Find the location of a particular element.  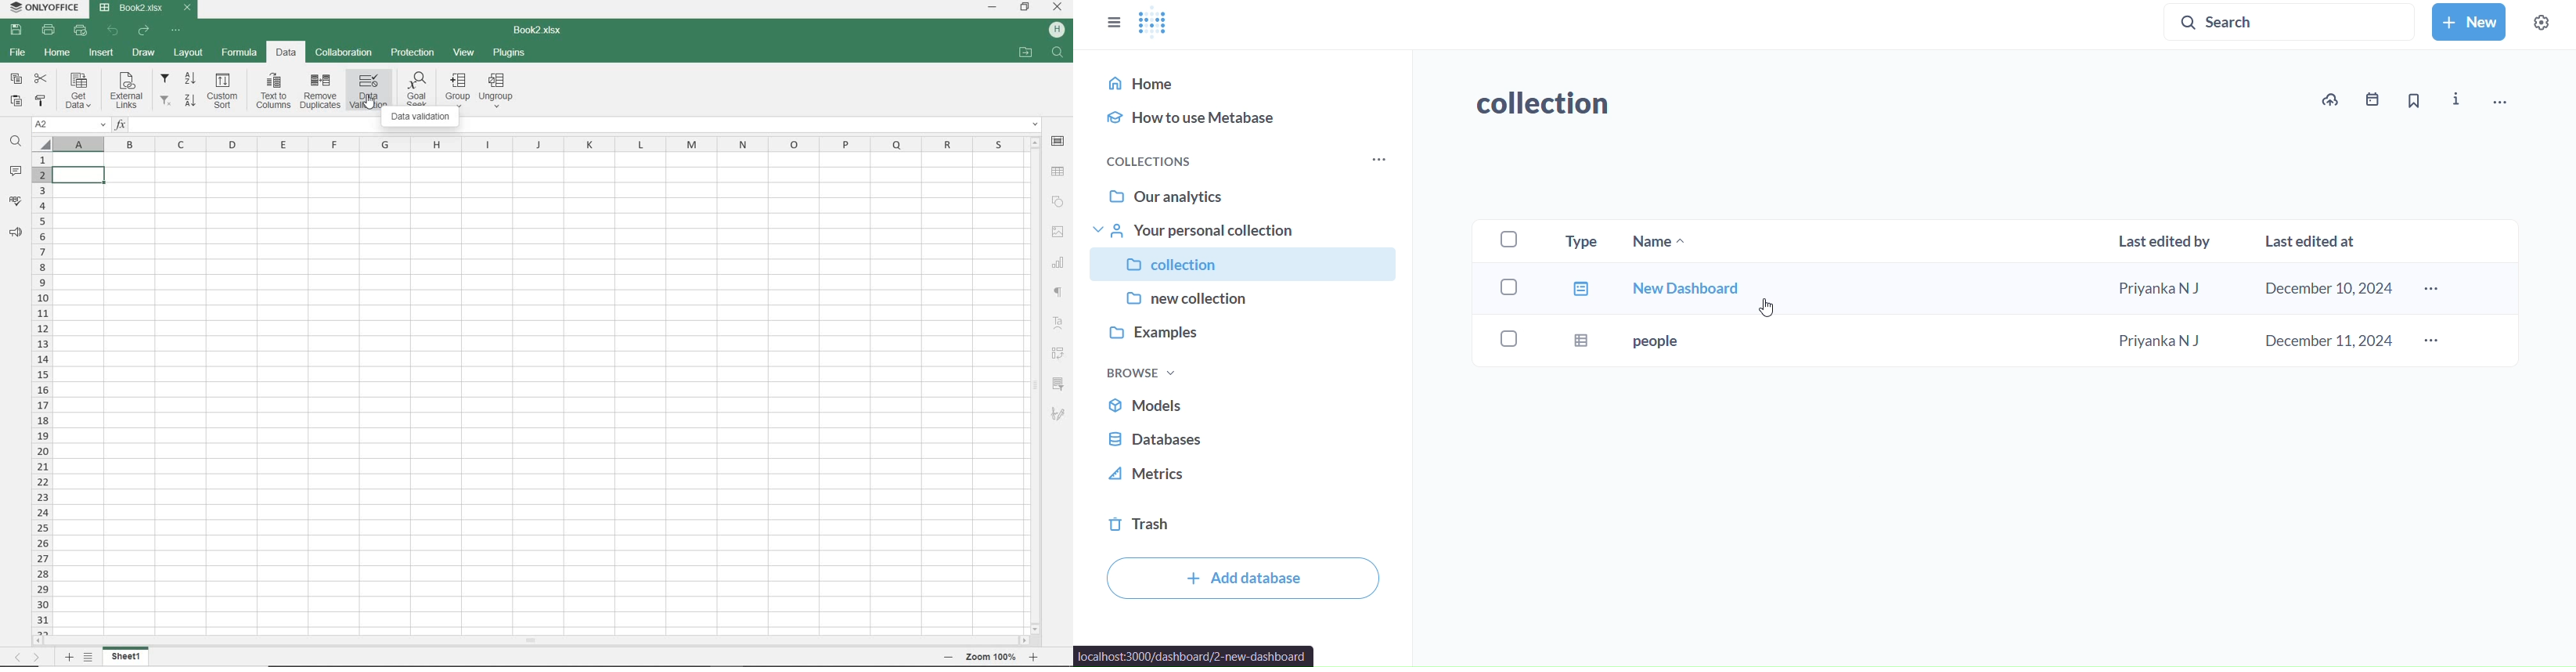

ungroup is located at coordinates (496, 91).